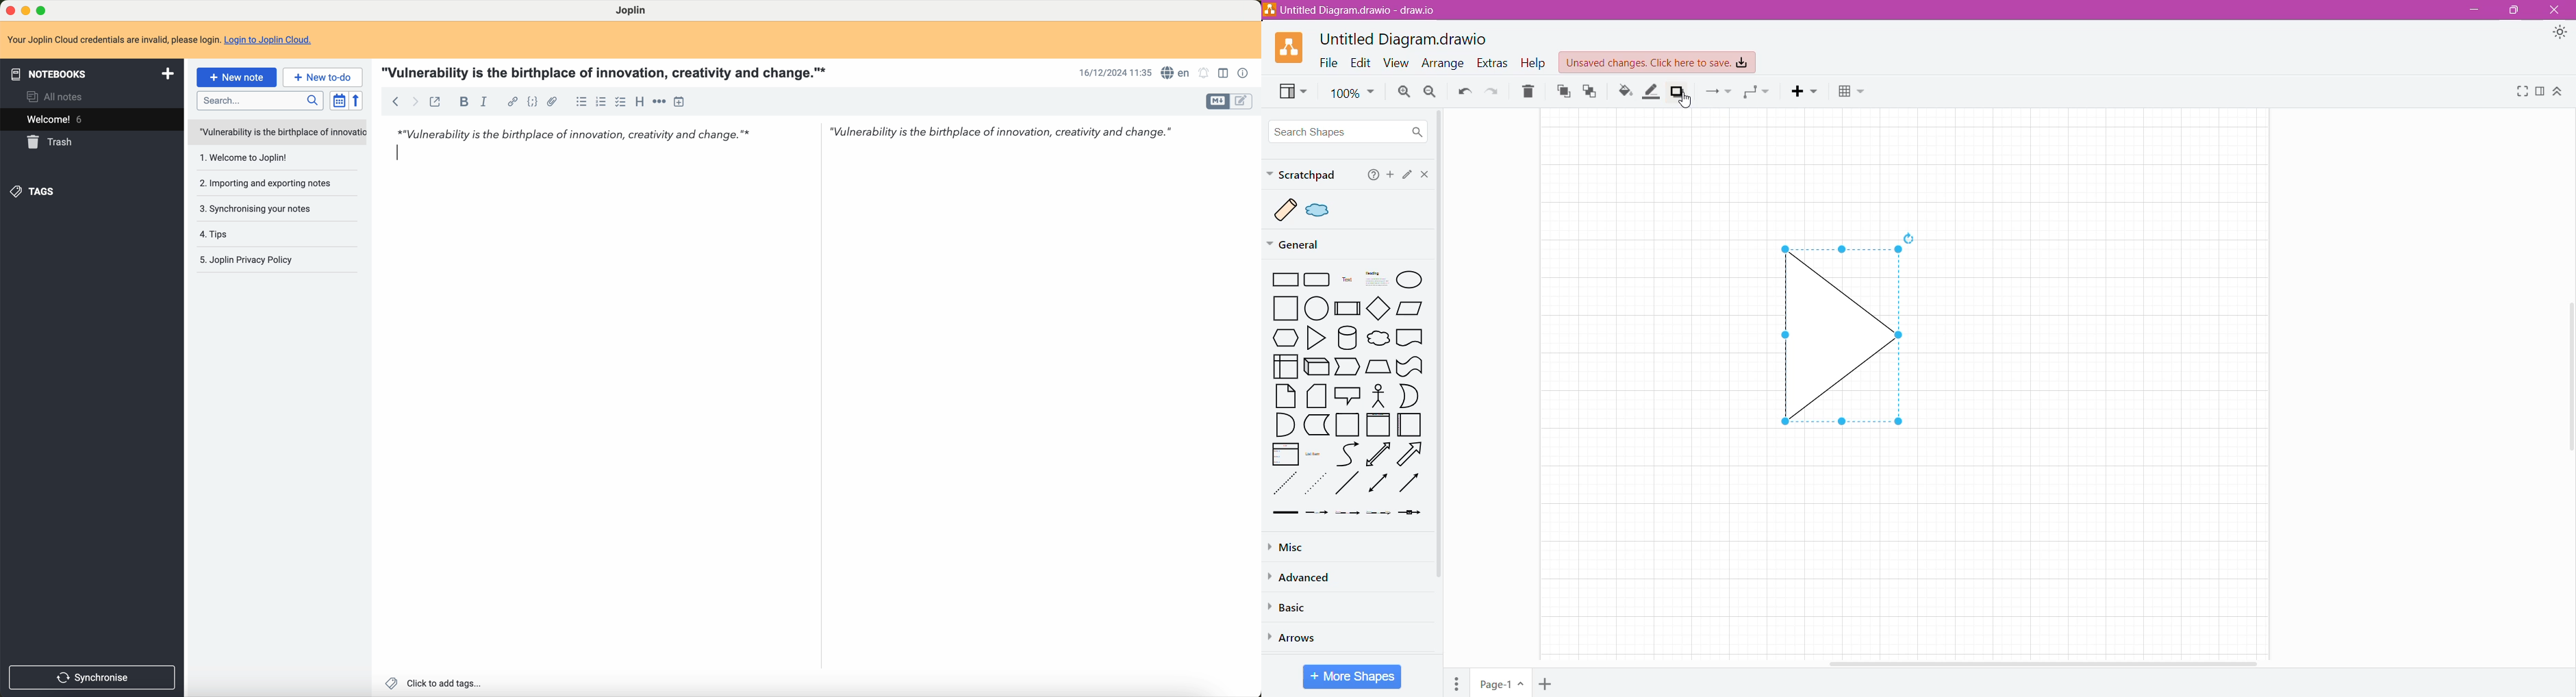 The image size is (2576, 700). I want to click on trash, so click(52, 142).